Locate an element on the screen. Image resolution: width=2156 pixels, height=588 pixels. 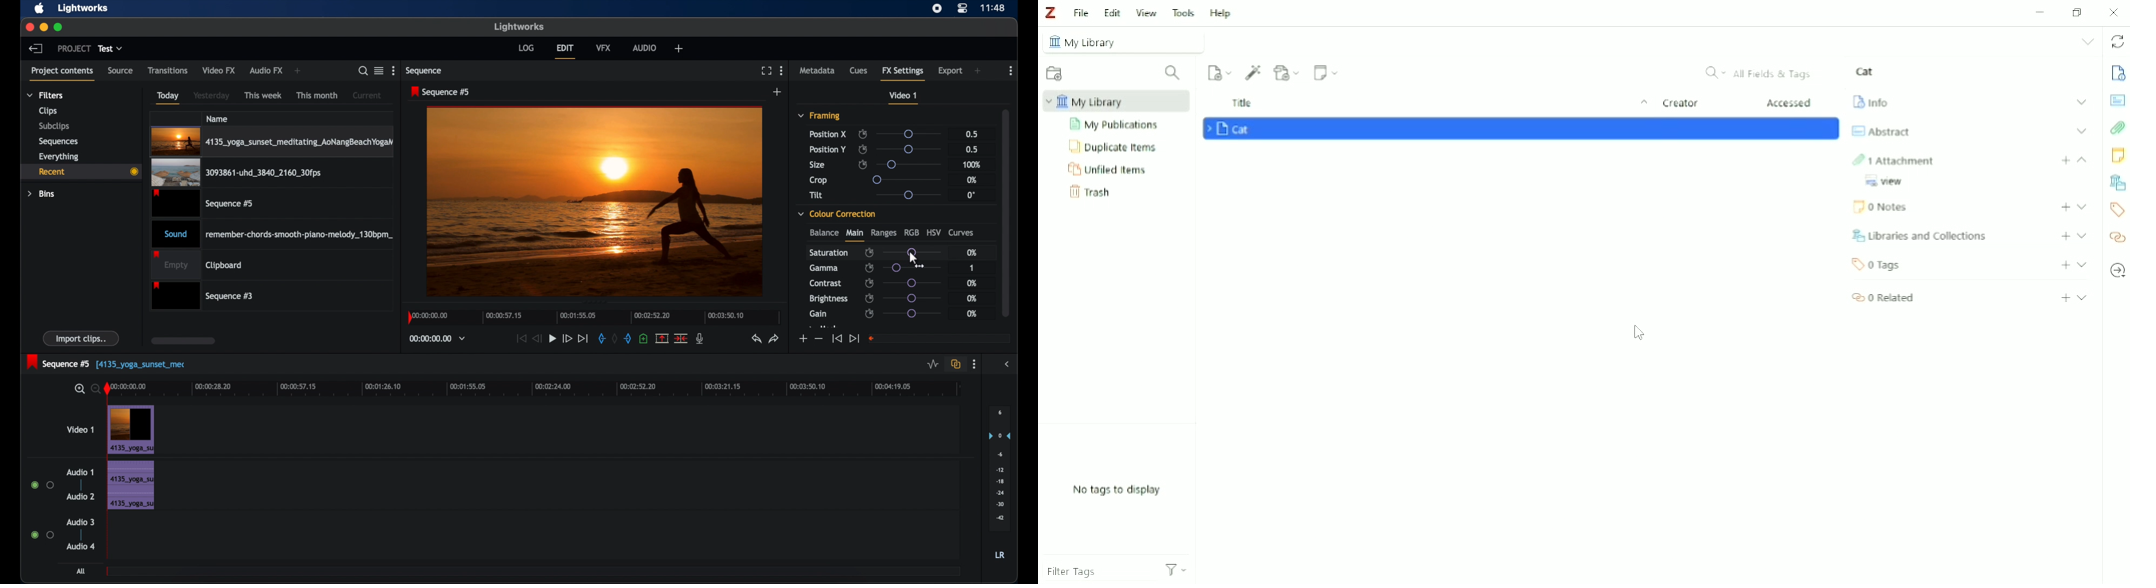
Actions is located at coordinates (1176, 568).